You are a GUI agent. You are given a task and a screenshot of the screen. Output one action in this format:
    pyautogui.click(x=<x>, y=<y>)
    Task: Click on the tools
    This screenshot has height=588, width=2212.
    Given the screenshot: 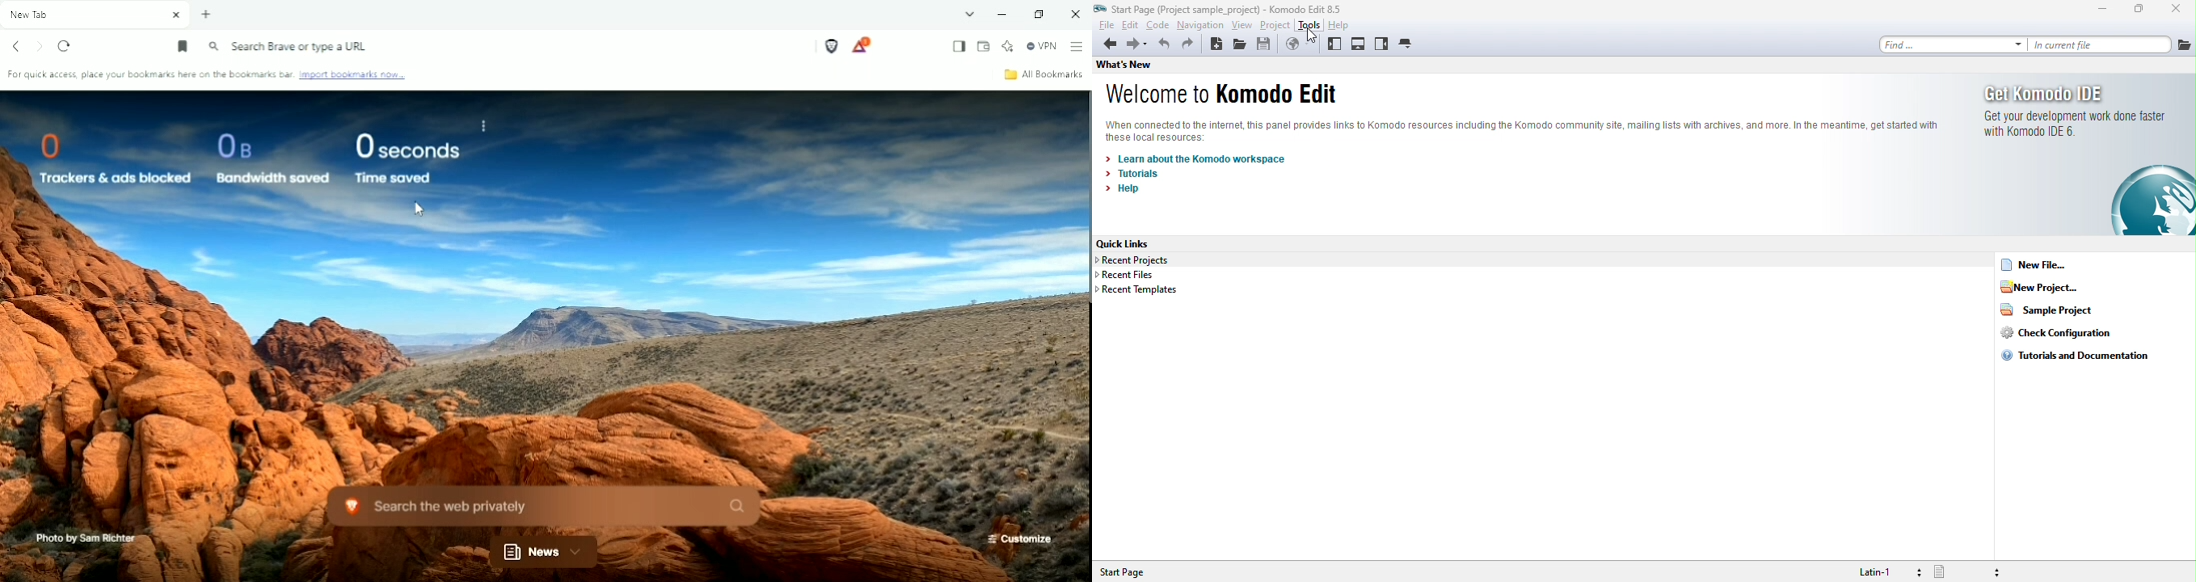 What is the action you would take?
    pyautogui.click(x=1311, y=26)
    